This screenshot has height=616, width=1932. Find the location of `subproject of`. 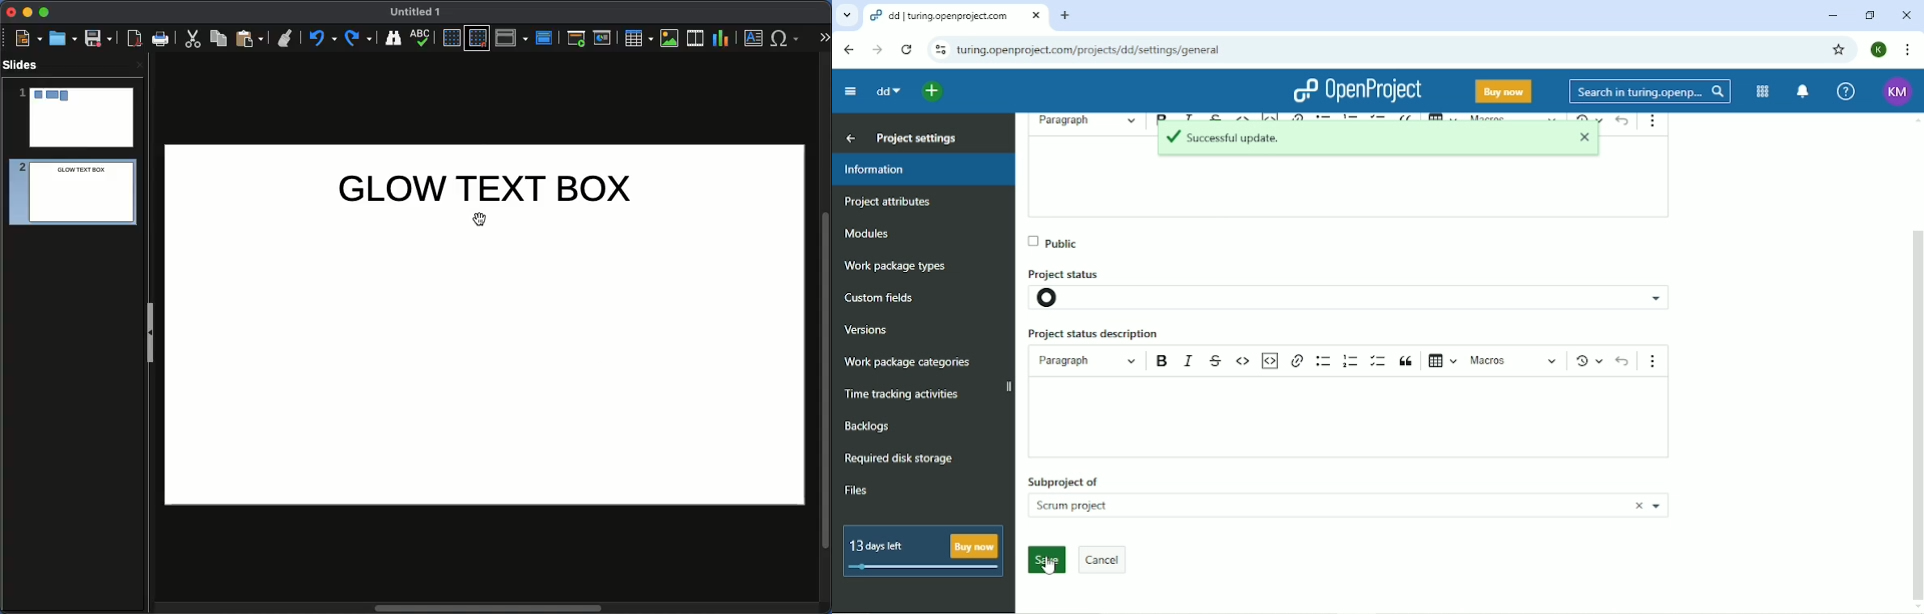

subproject of is located at coordinates (1077, 481).